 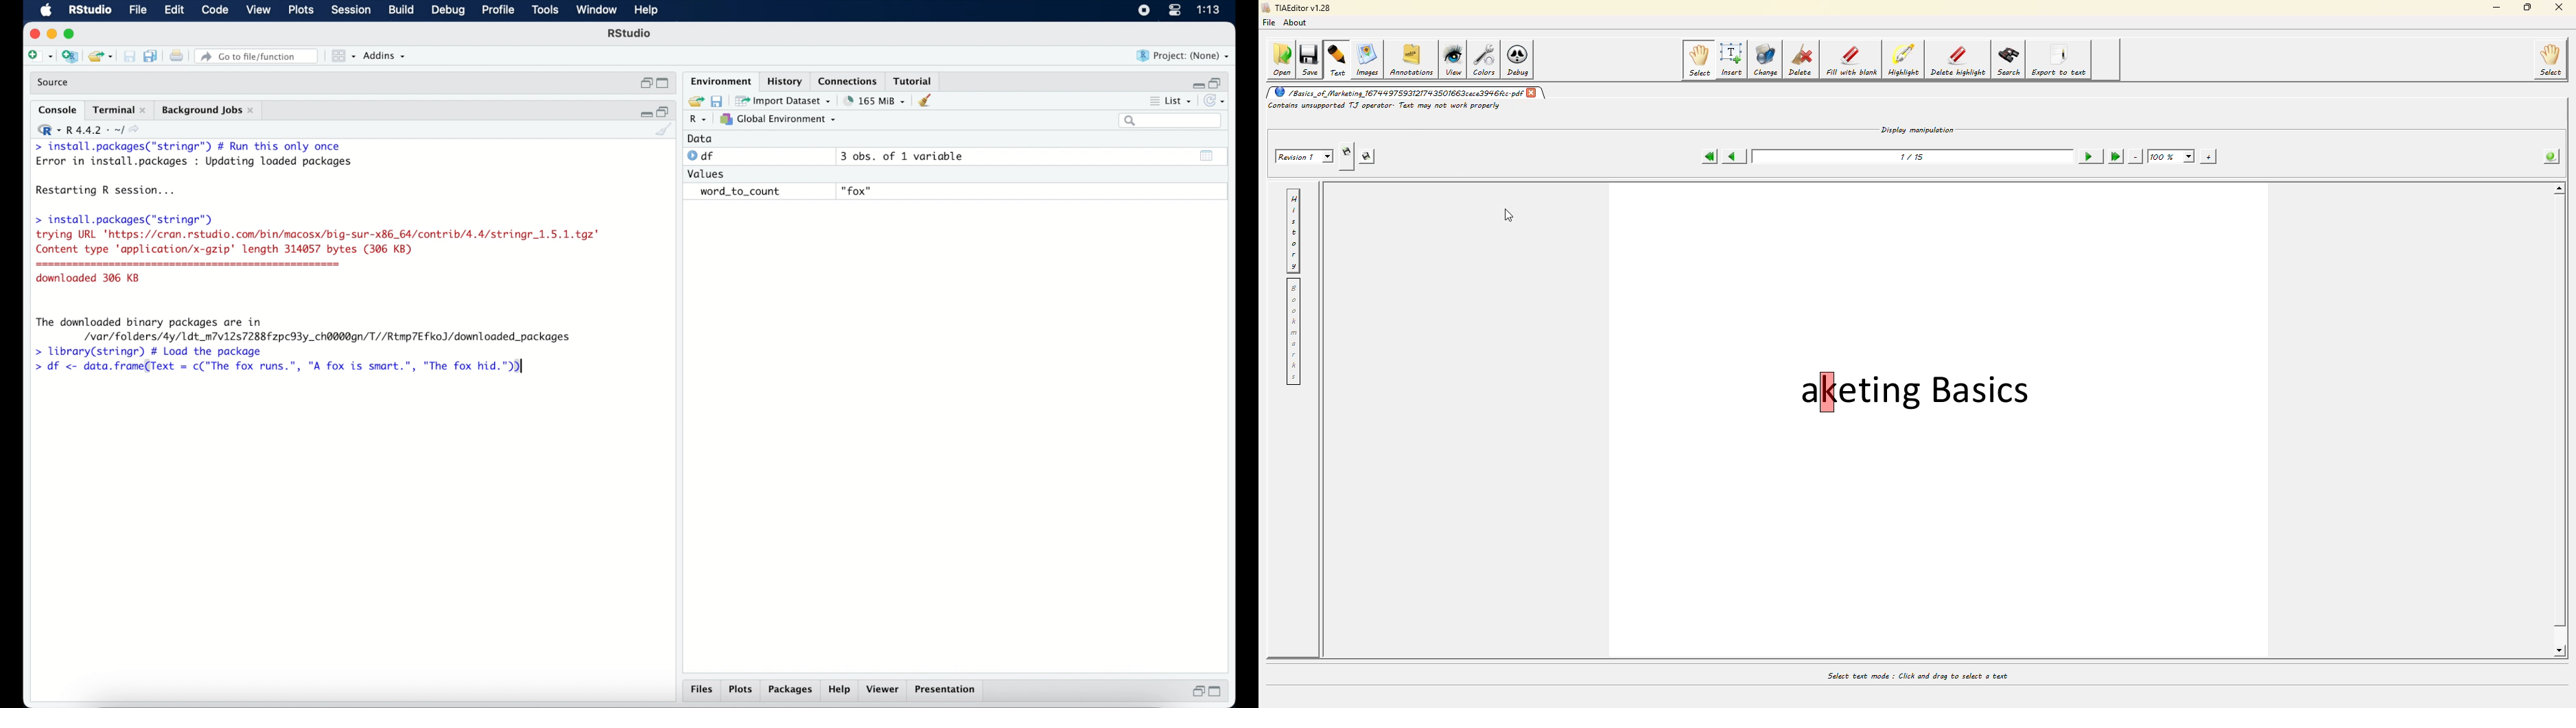 What do you see at coordinates (884, 690) in the screenshot?
I see `viewer` at bounding box center [884, 690].